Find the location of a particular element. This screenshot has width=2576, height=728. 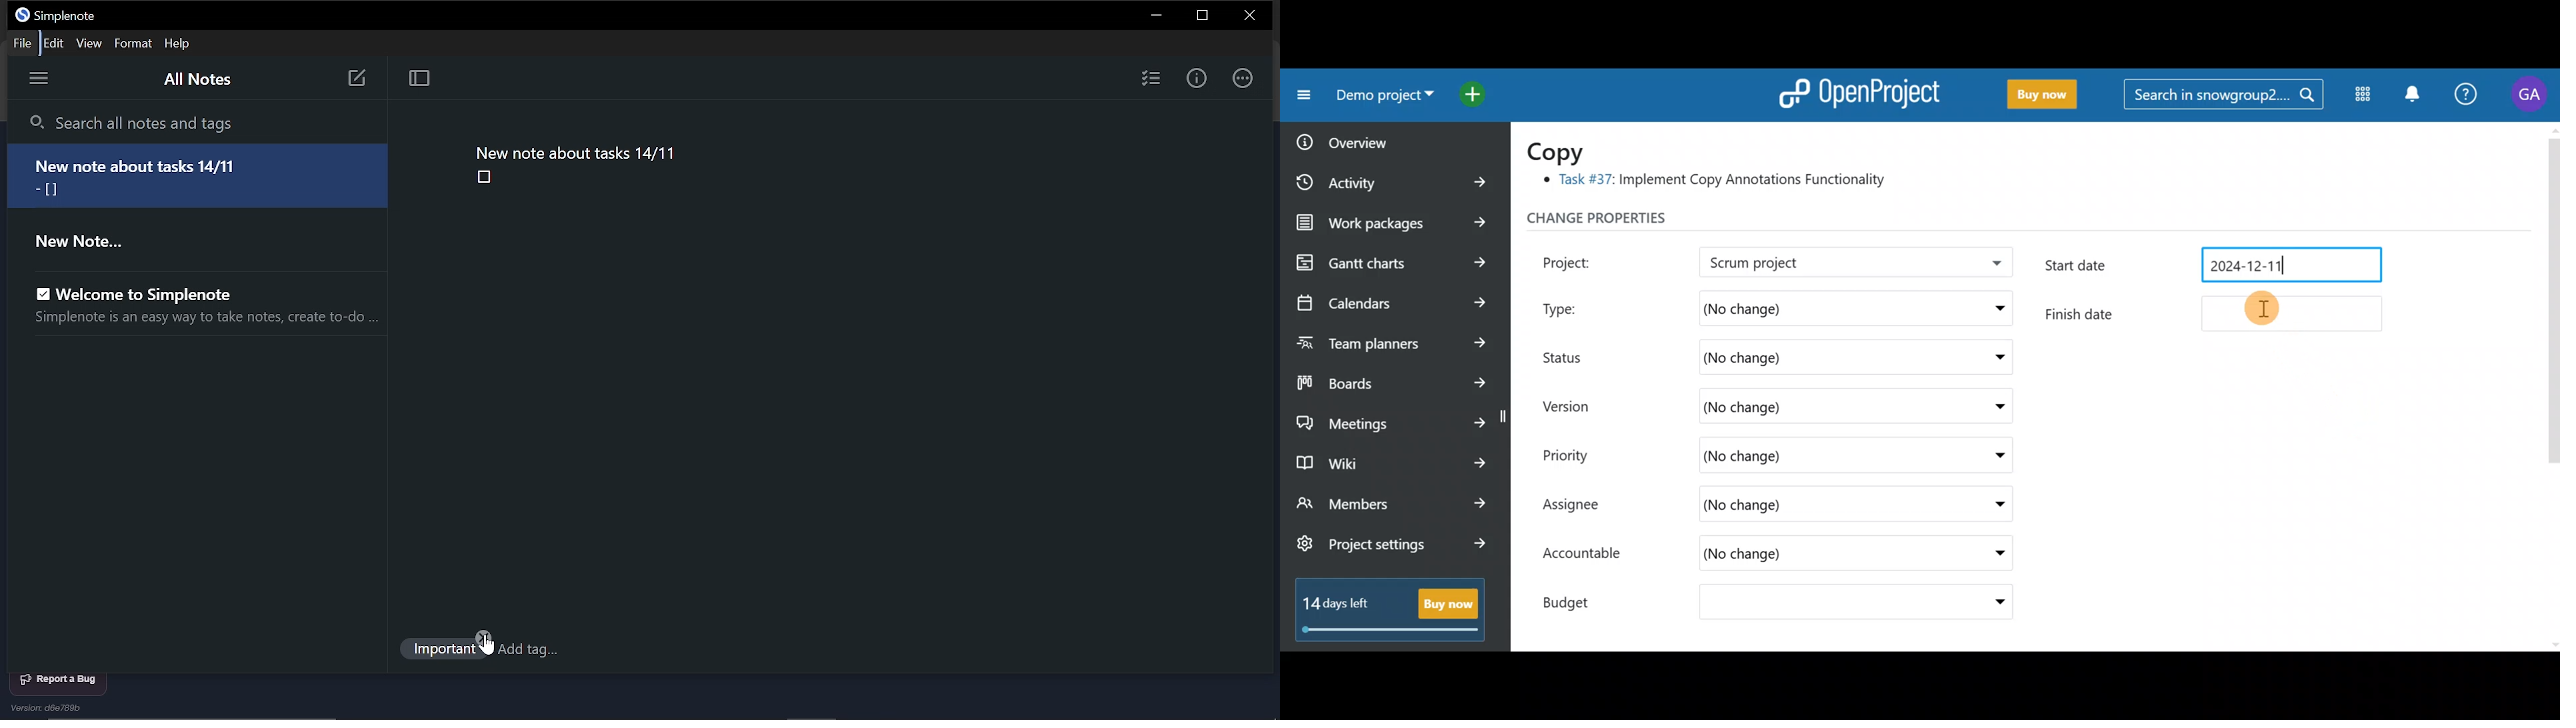

Overview is located at coordinates (1381, 138).